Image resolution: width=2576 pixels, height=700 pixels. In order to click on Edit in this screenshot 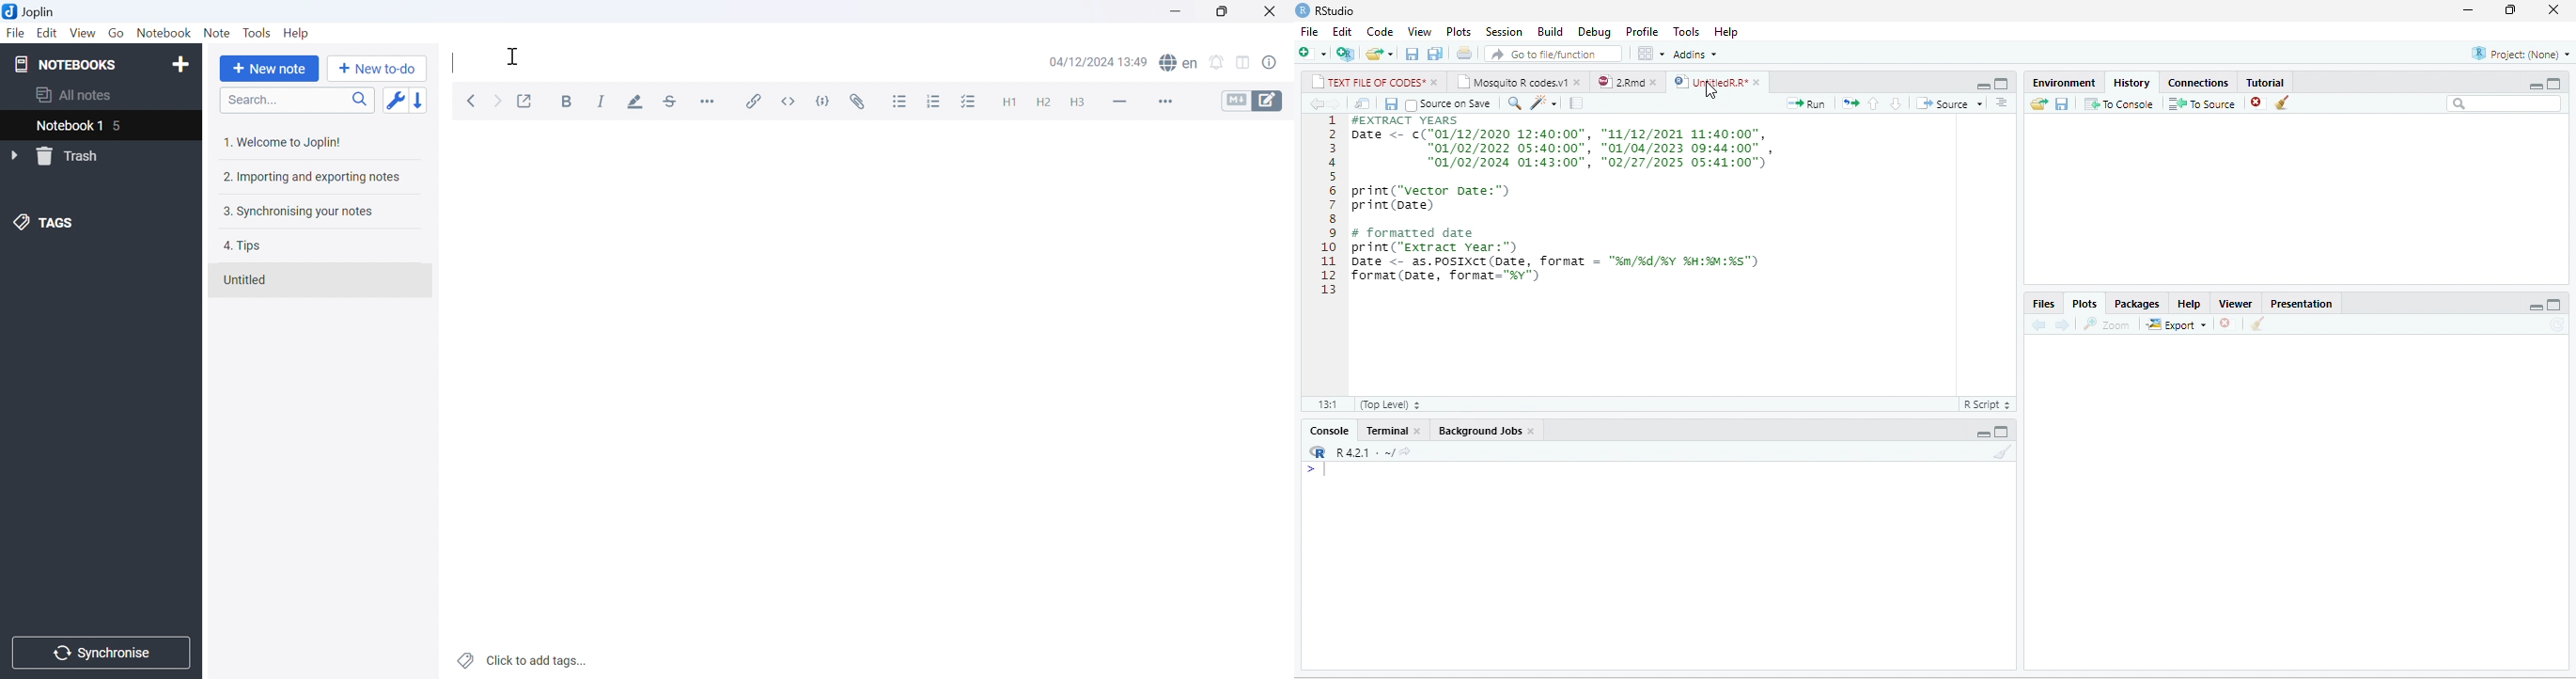, I will do `click(48, 34)`.